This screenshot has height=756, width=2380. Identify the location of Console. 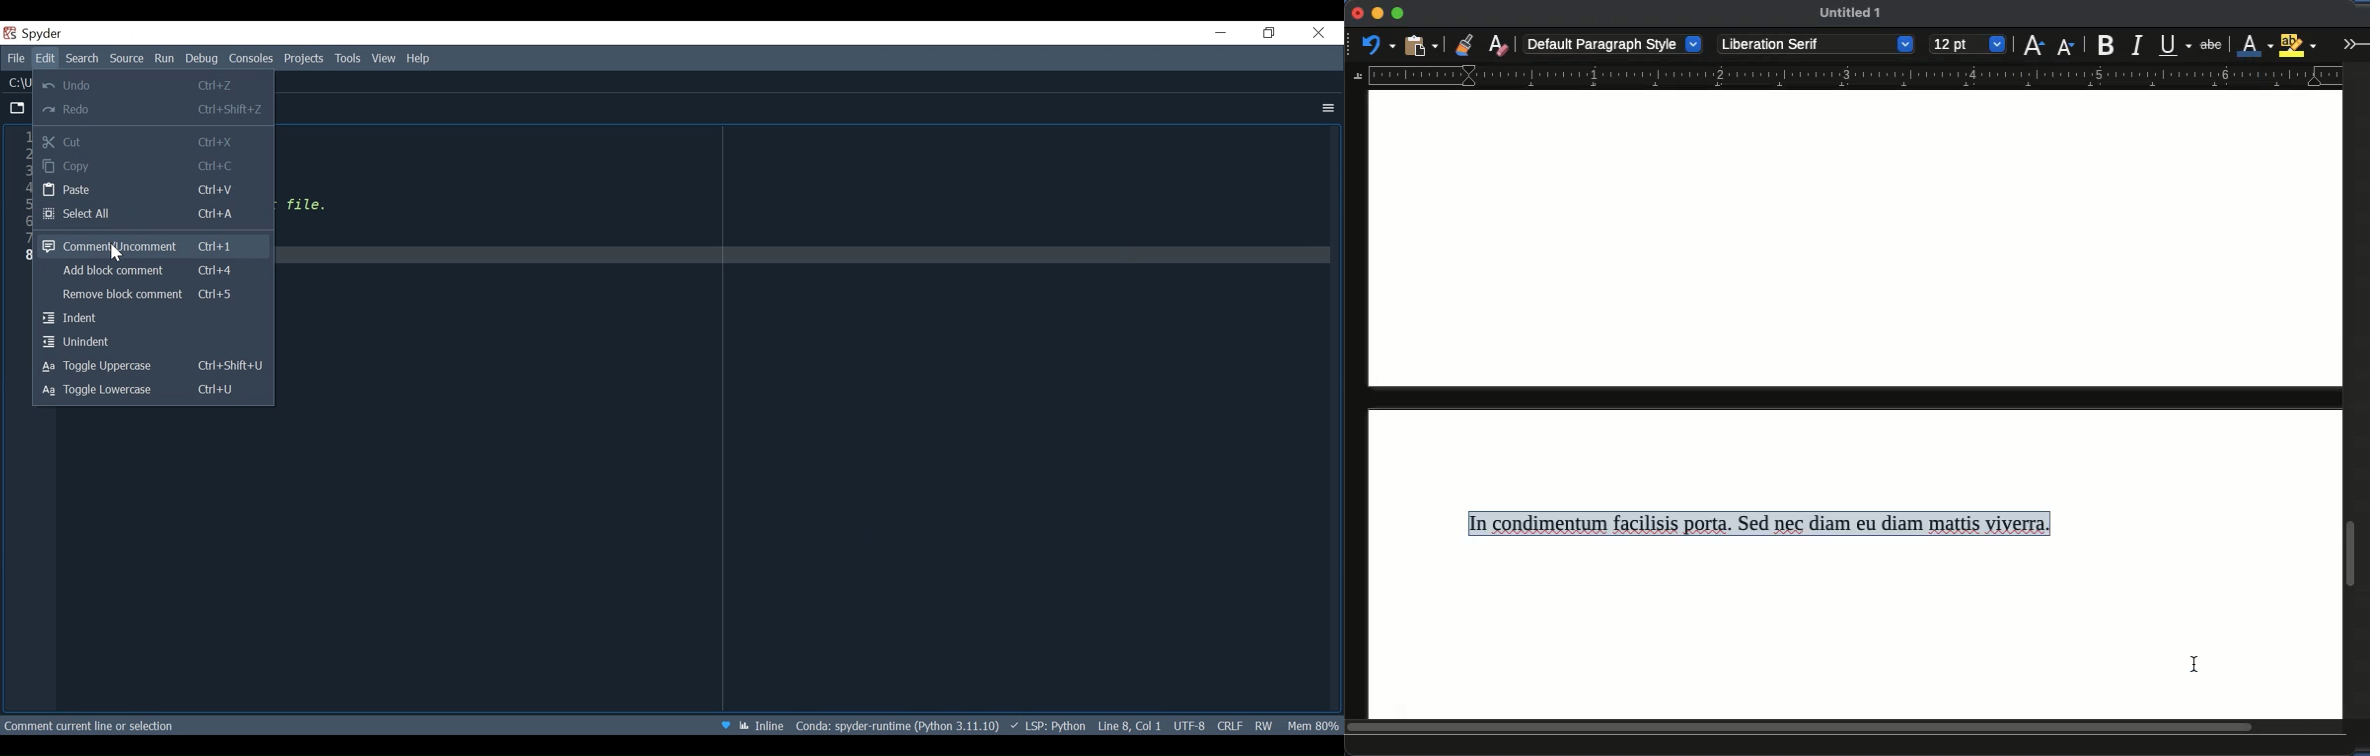
(251, 60).